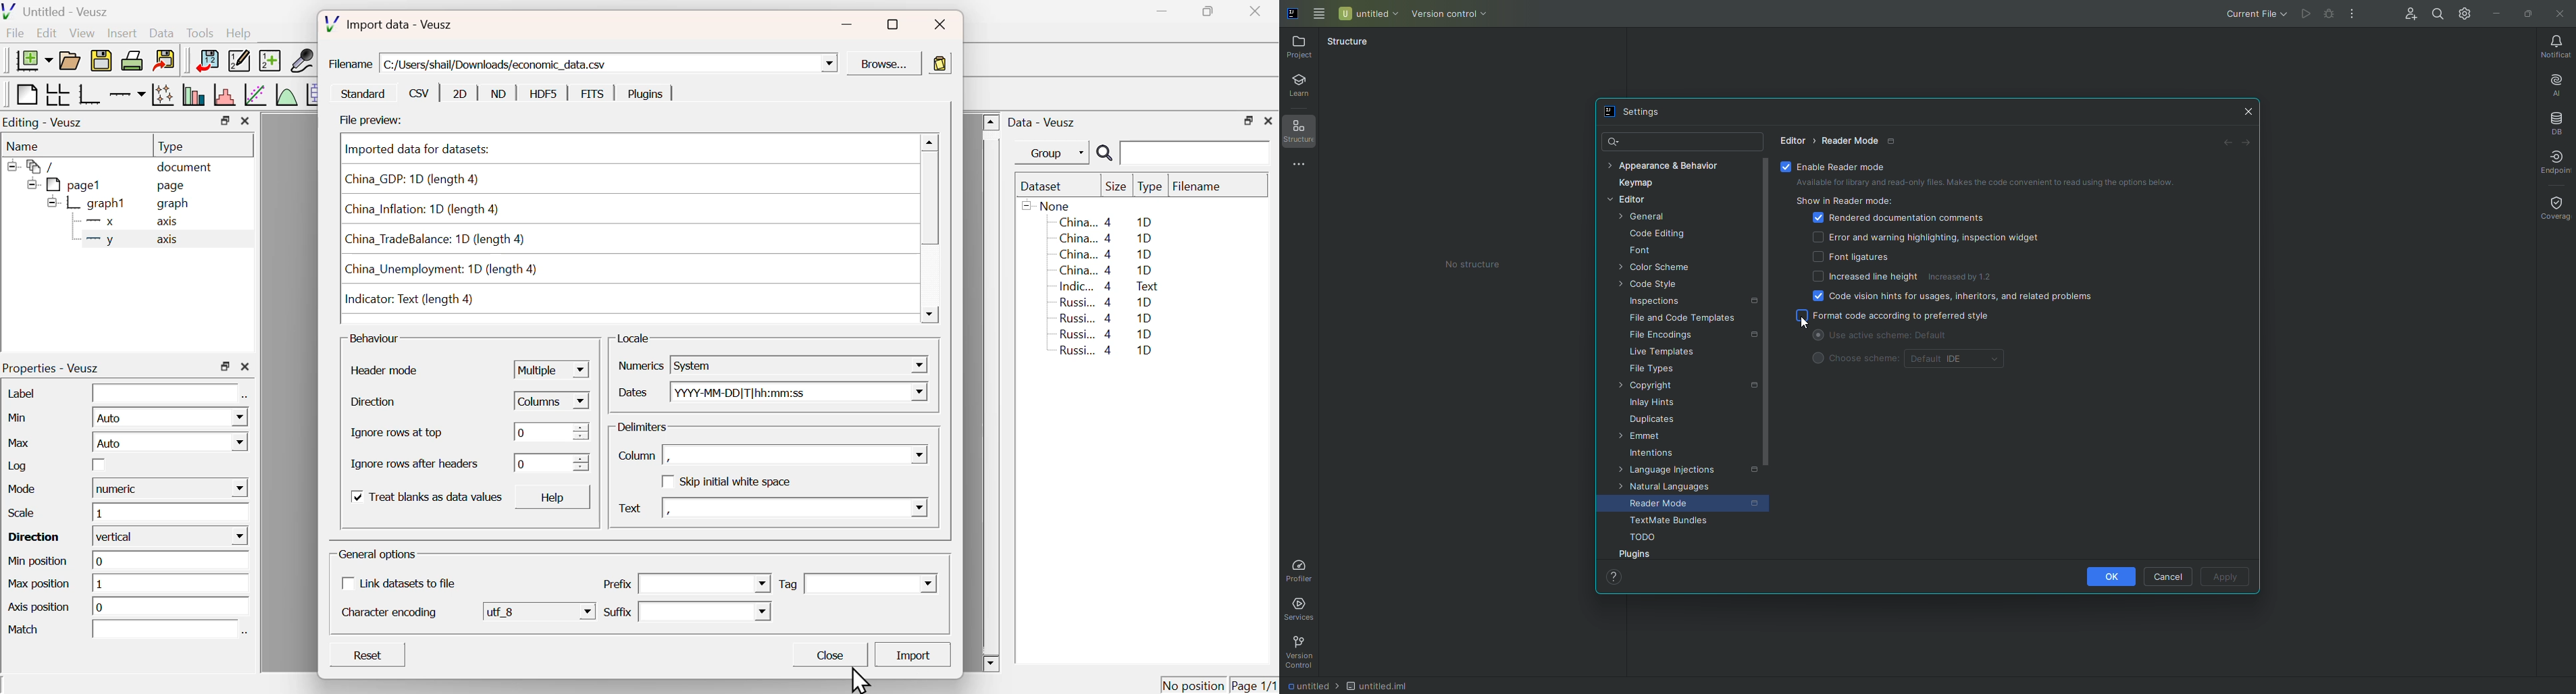 The image size is (2576, 700). Describe the element at coordinates (1203, 187) in the screenshot. I see `Filename` at that location.